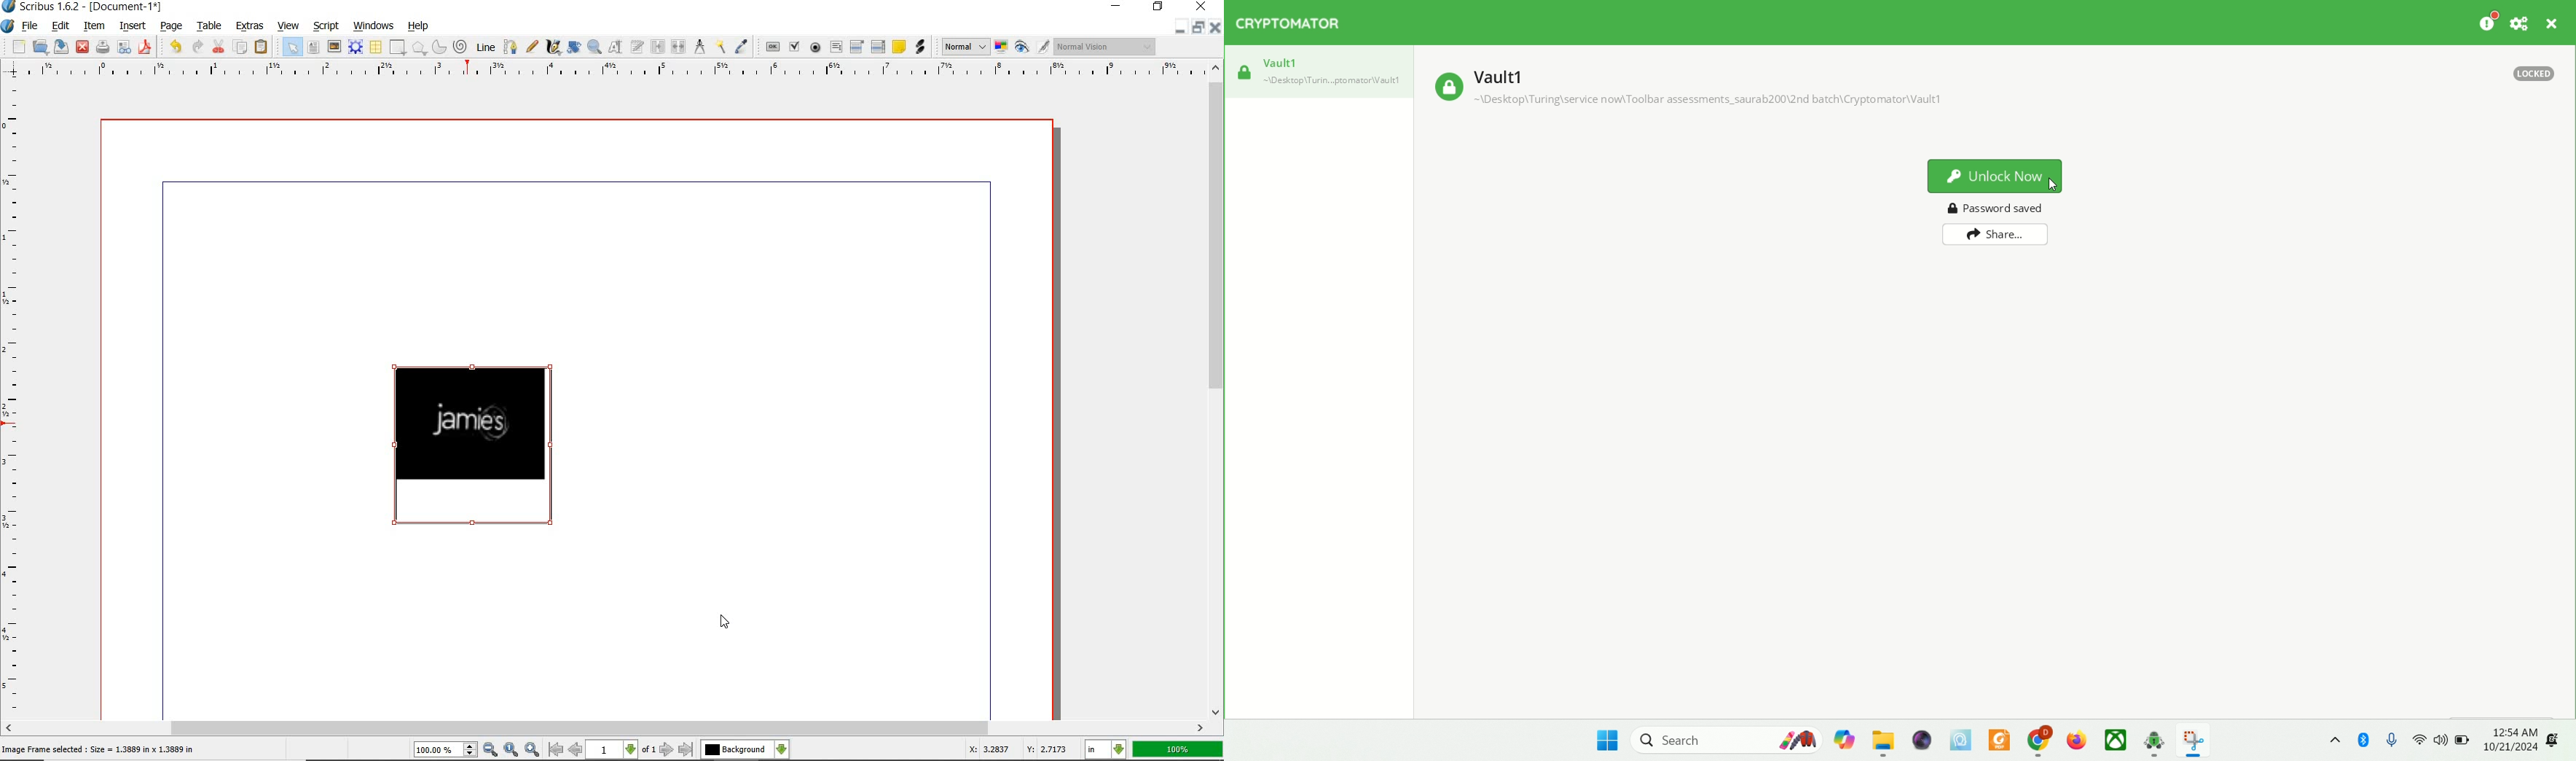  What do you see at coordinates (31, 26) in the screenshot?
I see `file` at bounding box center [31, 26].